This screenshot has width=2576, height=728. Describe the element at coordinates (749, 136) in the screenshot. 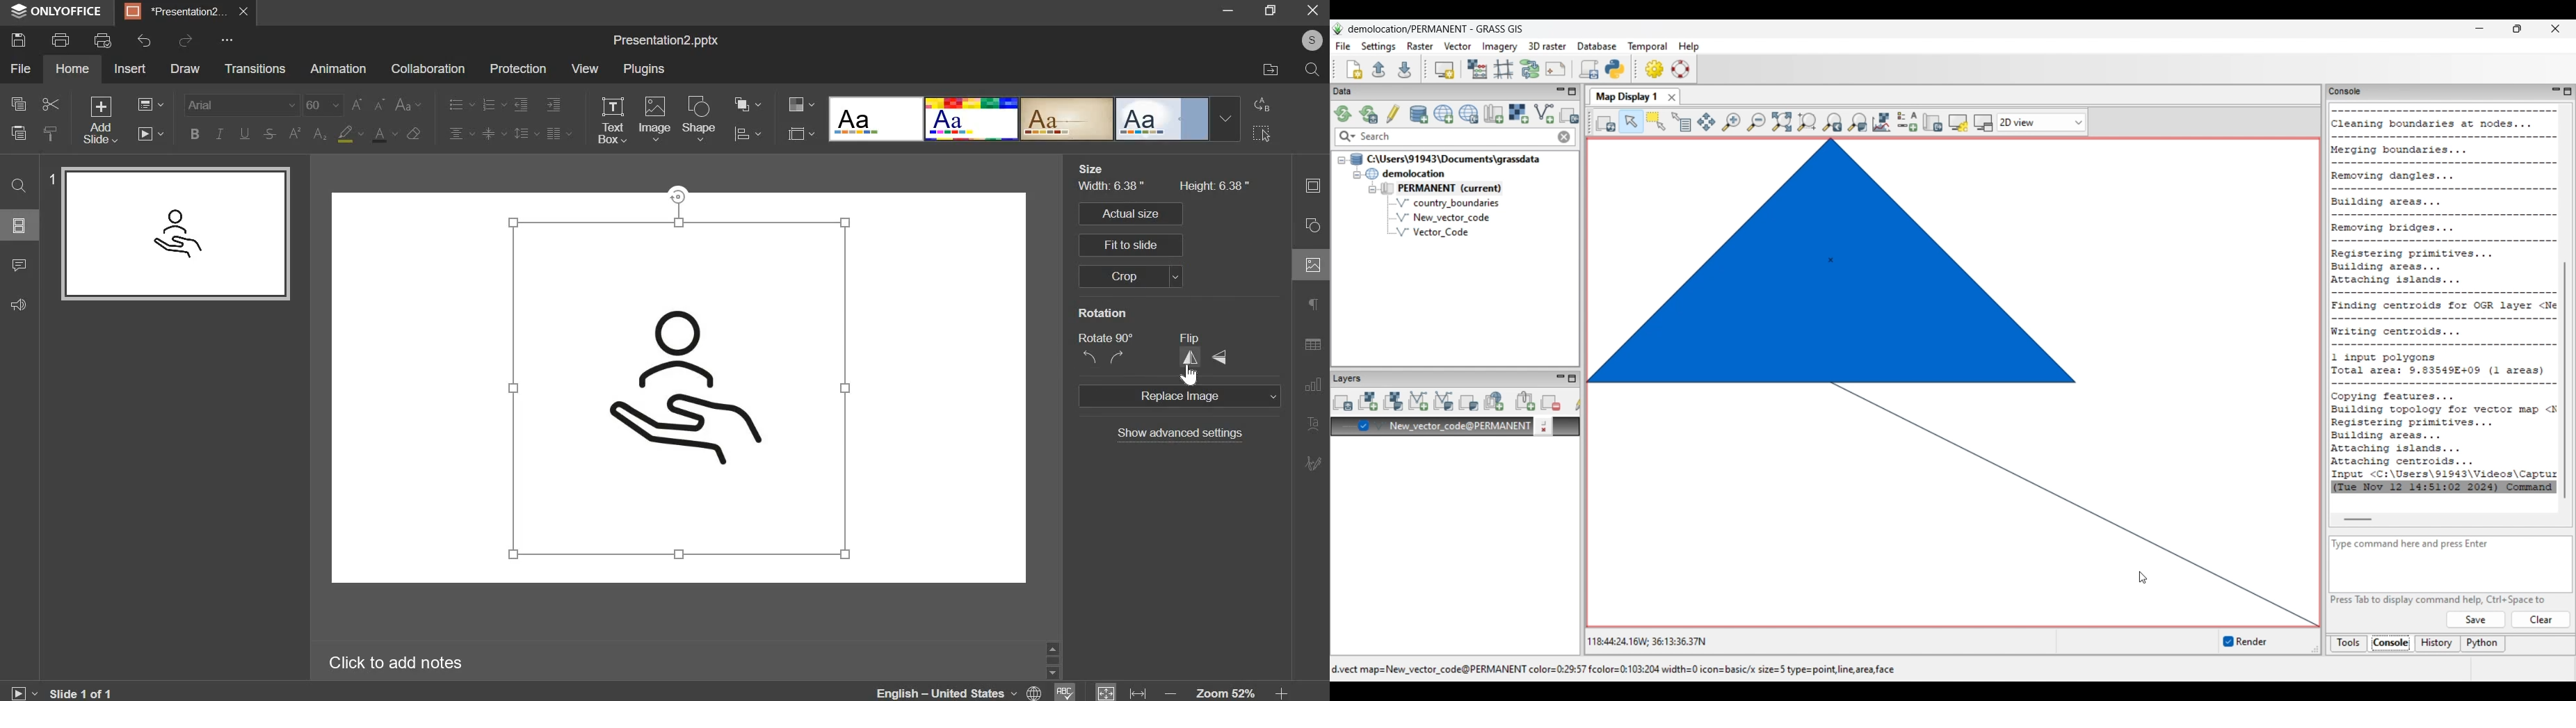

I see `align shape` at that location.